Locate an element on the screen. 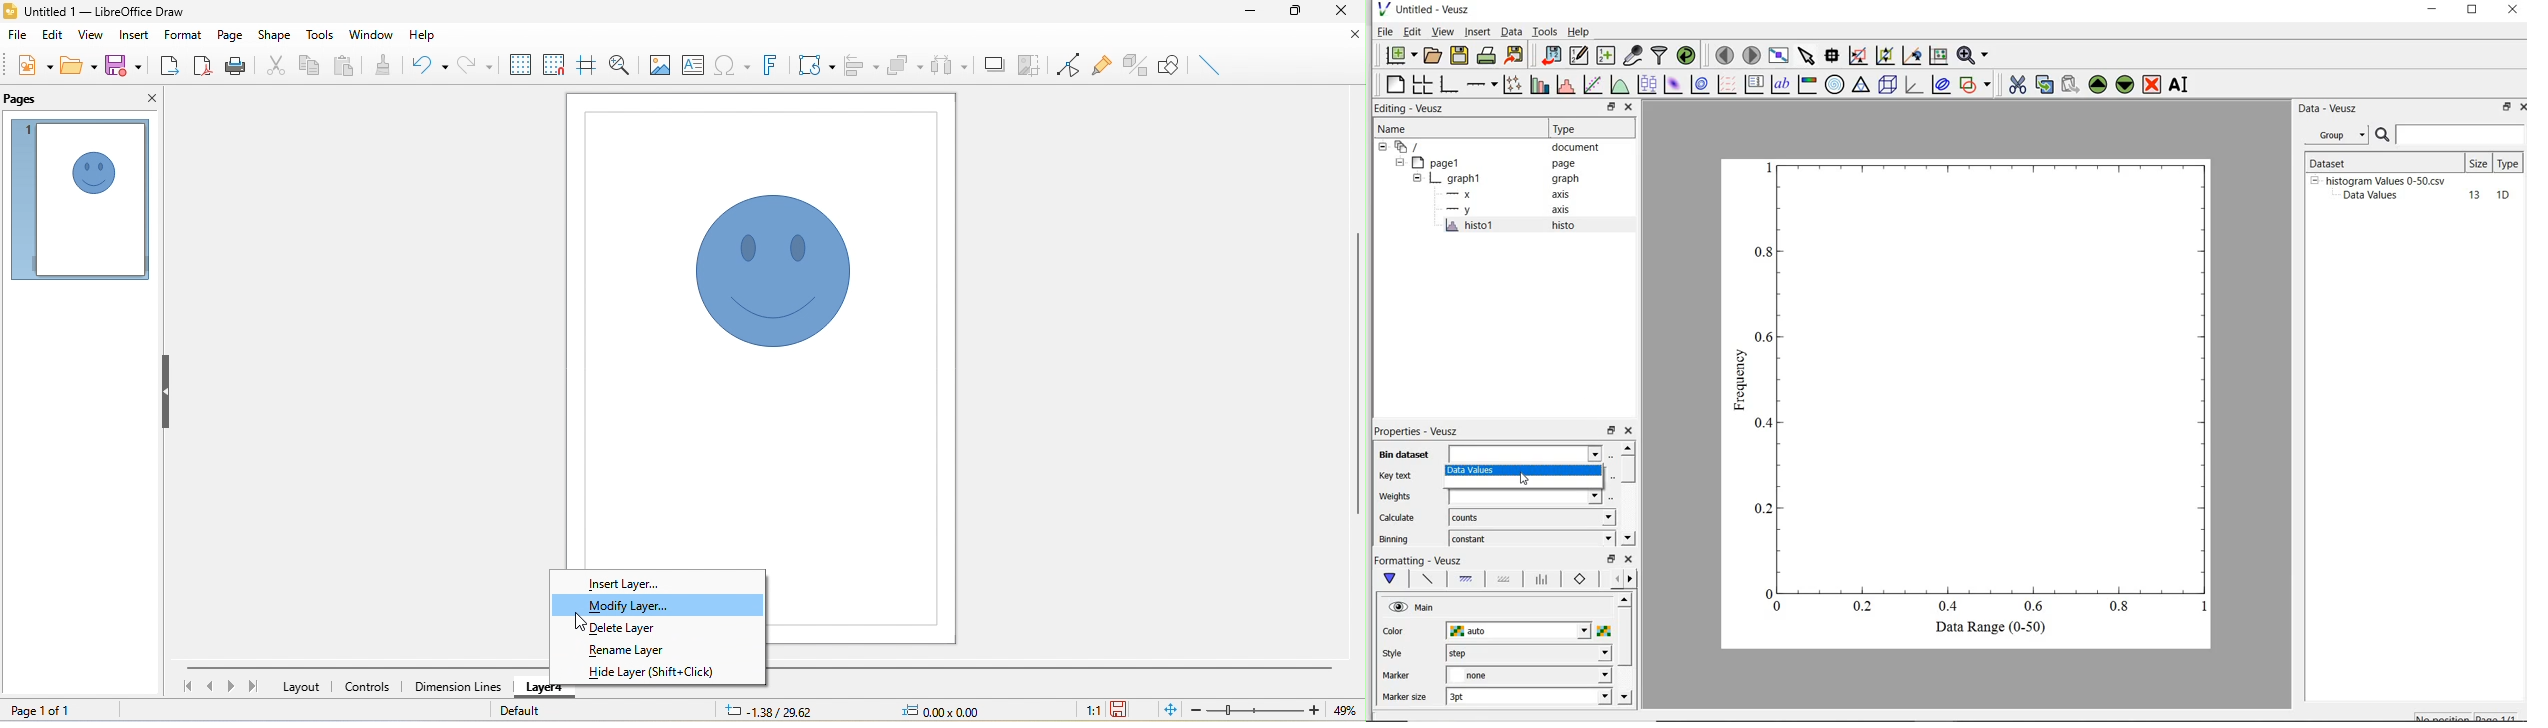 The width and height of the screenshot is (2548, 728). next is located at coordinates (1630, 580).